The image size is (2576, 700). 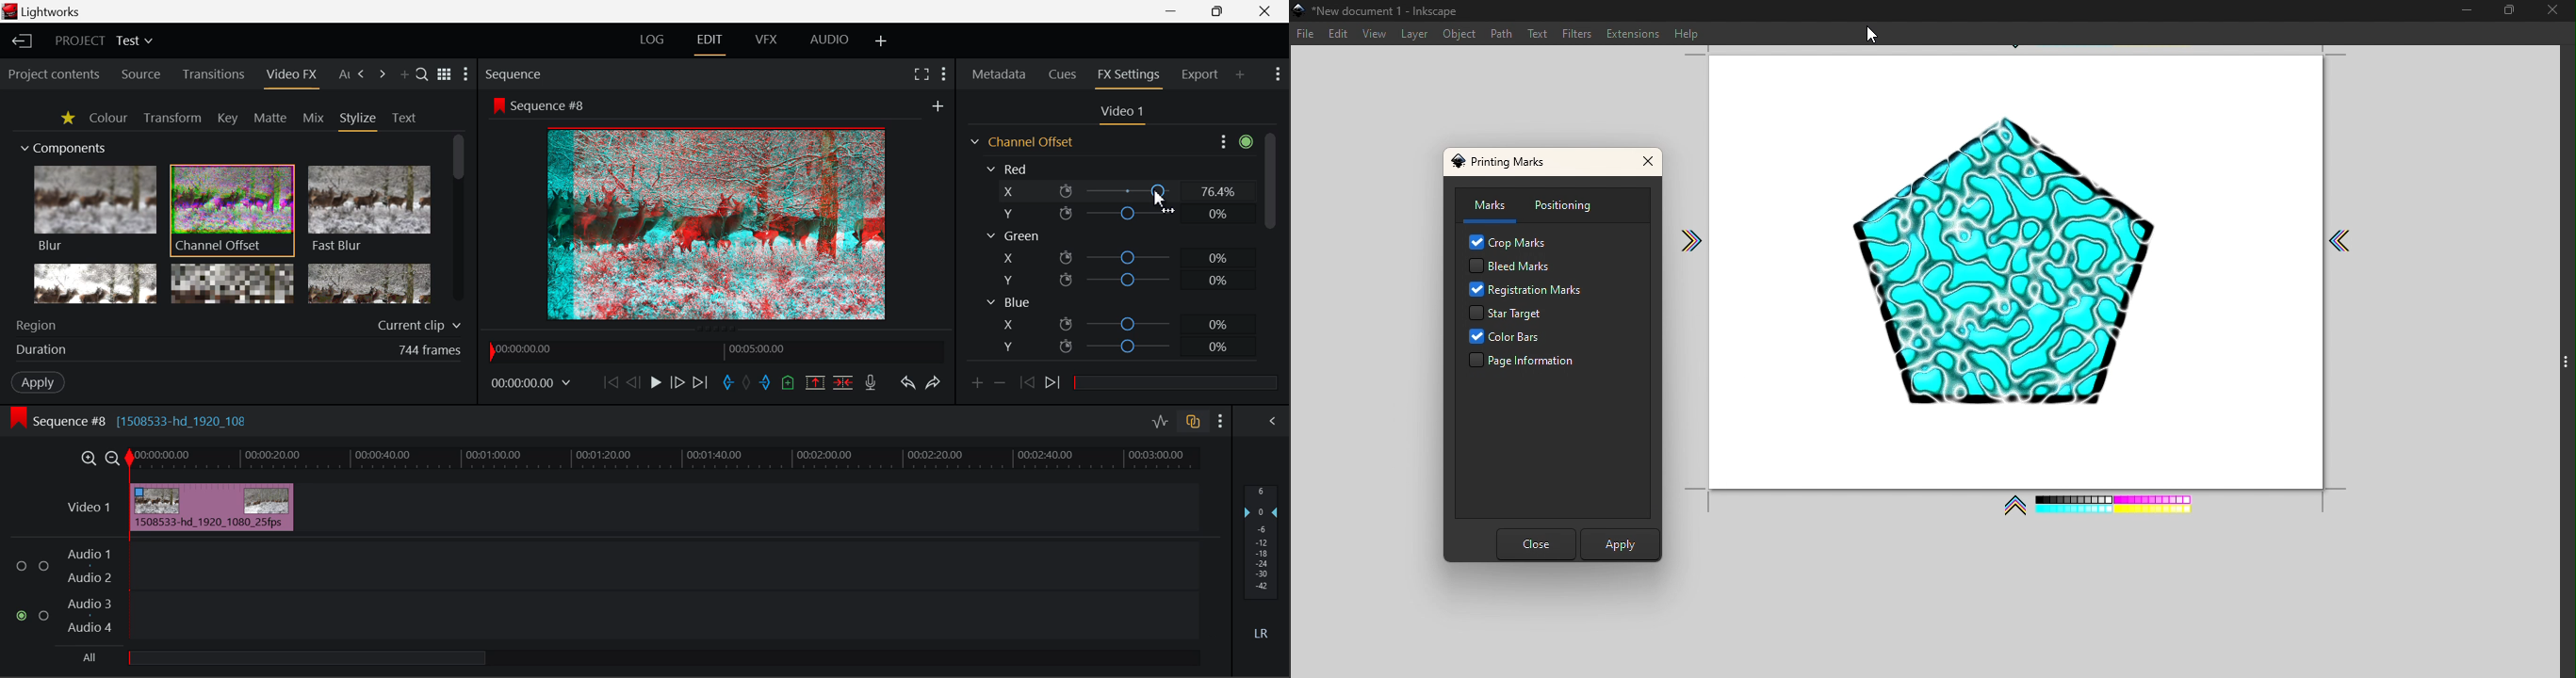 I want to click on Minimize, so click(x=1220, y=11).